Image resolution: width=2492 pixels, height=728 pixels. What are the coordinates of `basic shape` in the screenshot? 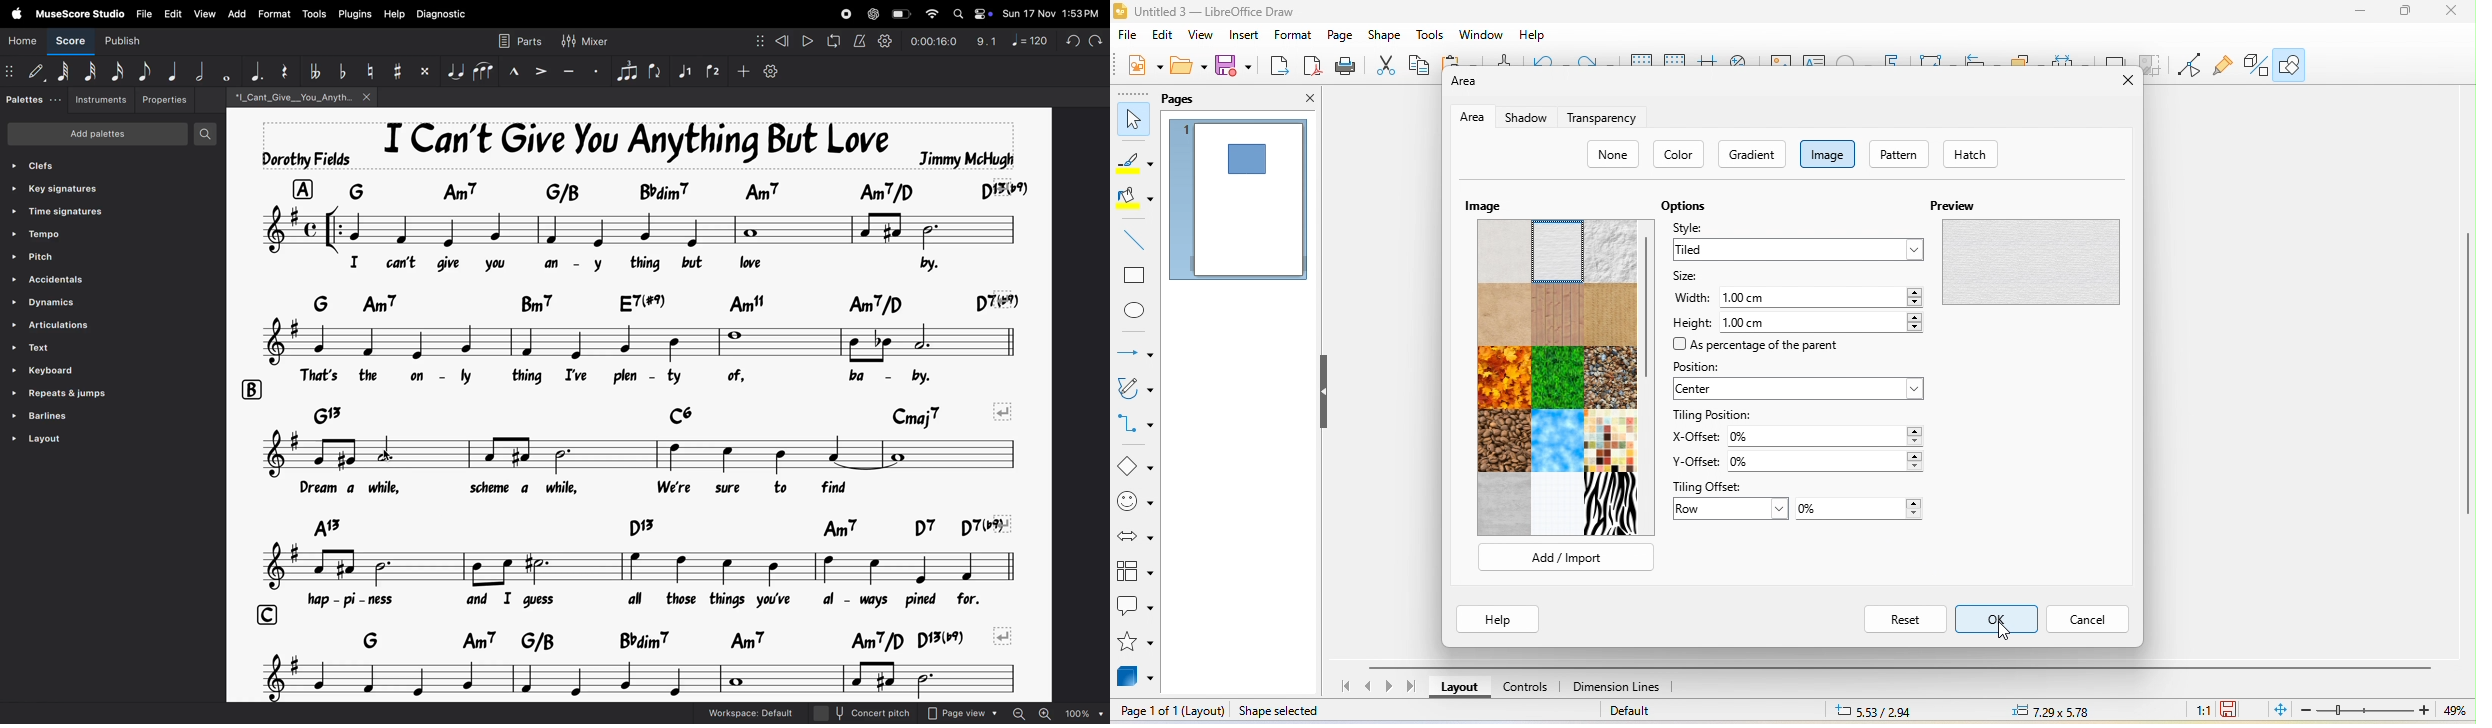 It's located at (1134, 464).